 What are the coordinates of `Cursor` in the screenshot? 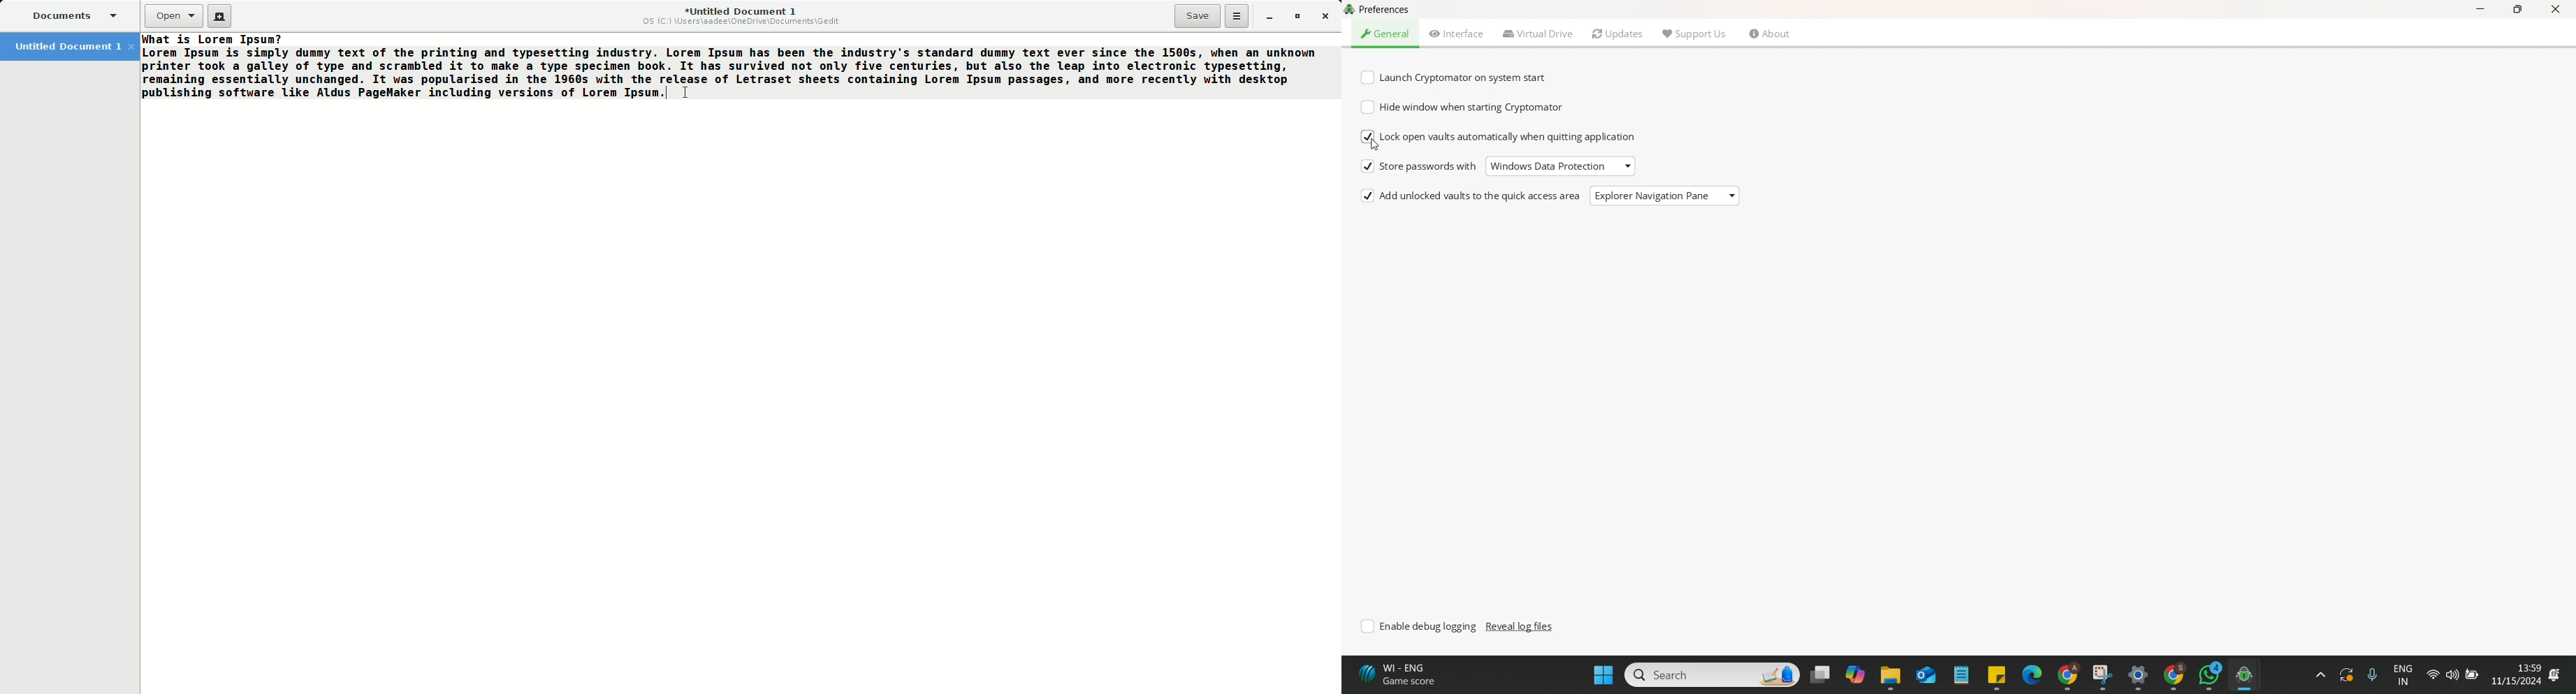 It's located at (1377, 143).